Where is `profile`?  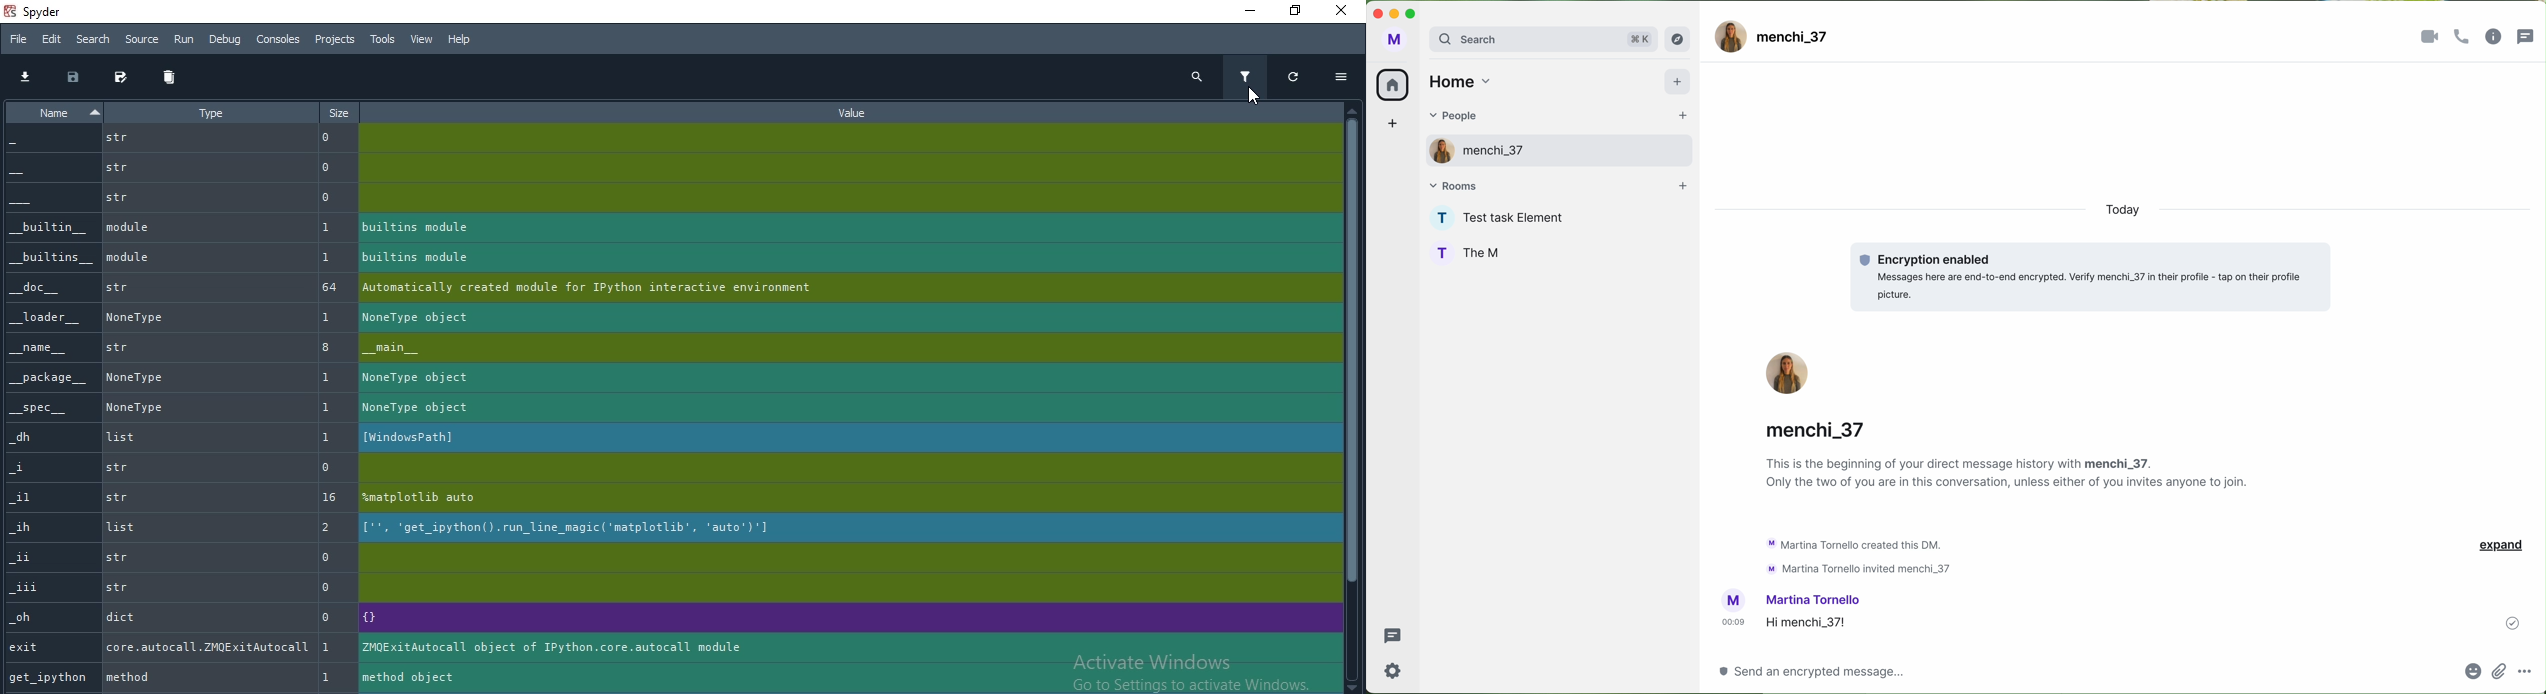 profile is located at coordinates (1439, 218).